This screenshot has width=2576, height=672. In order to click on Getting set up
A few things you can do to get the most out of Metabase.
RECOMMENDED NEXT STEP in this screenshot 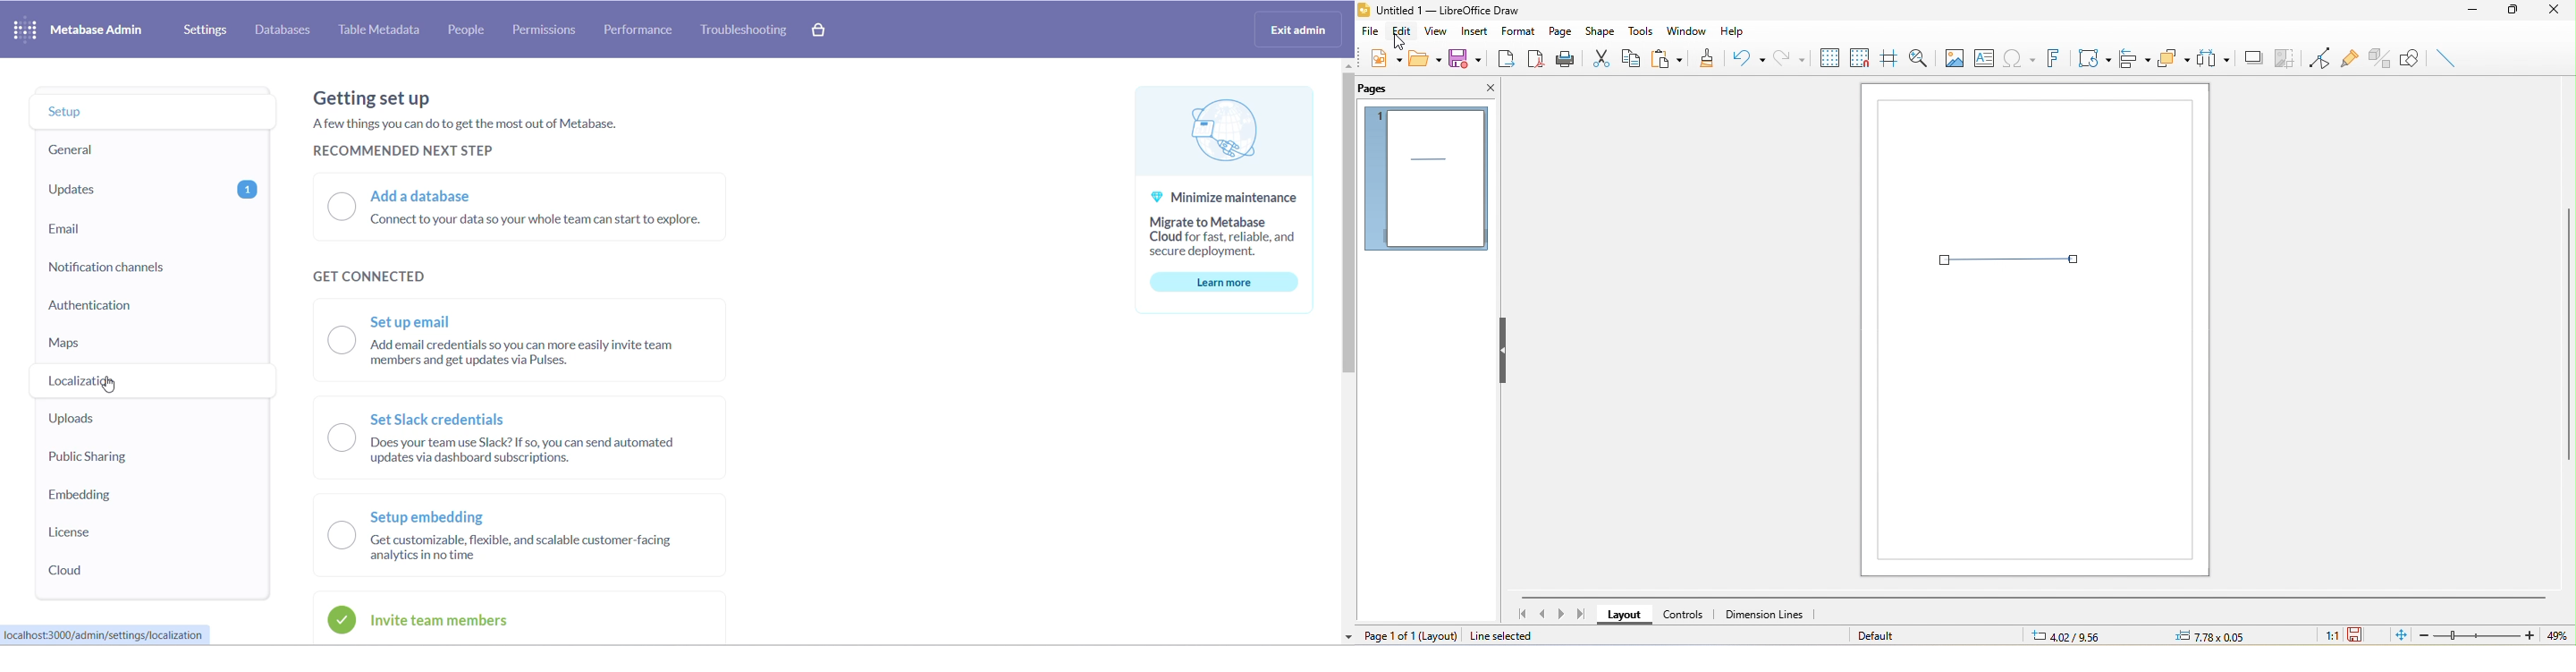, I will do `click(463, 122)`.